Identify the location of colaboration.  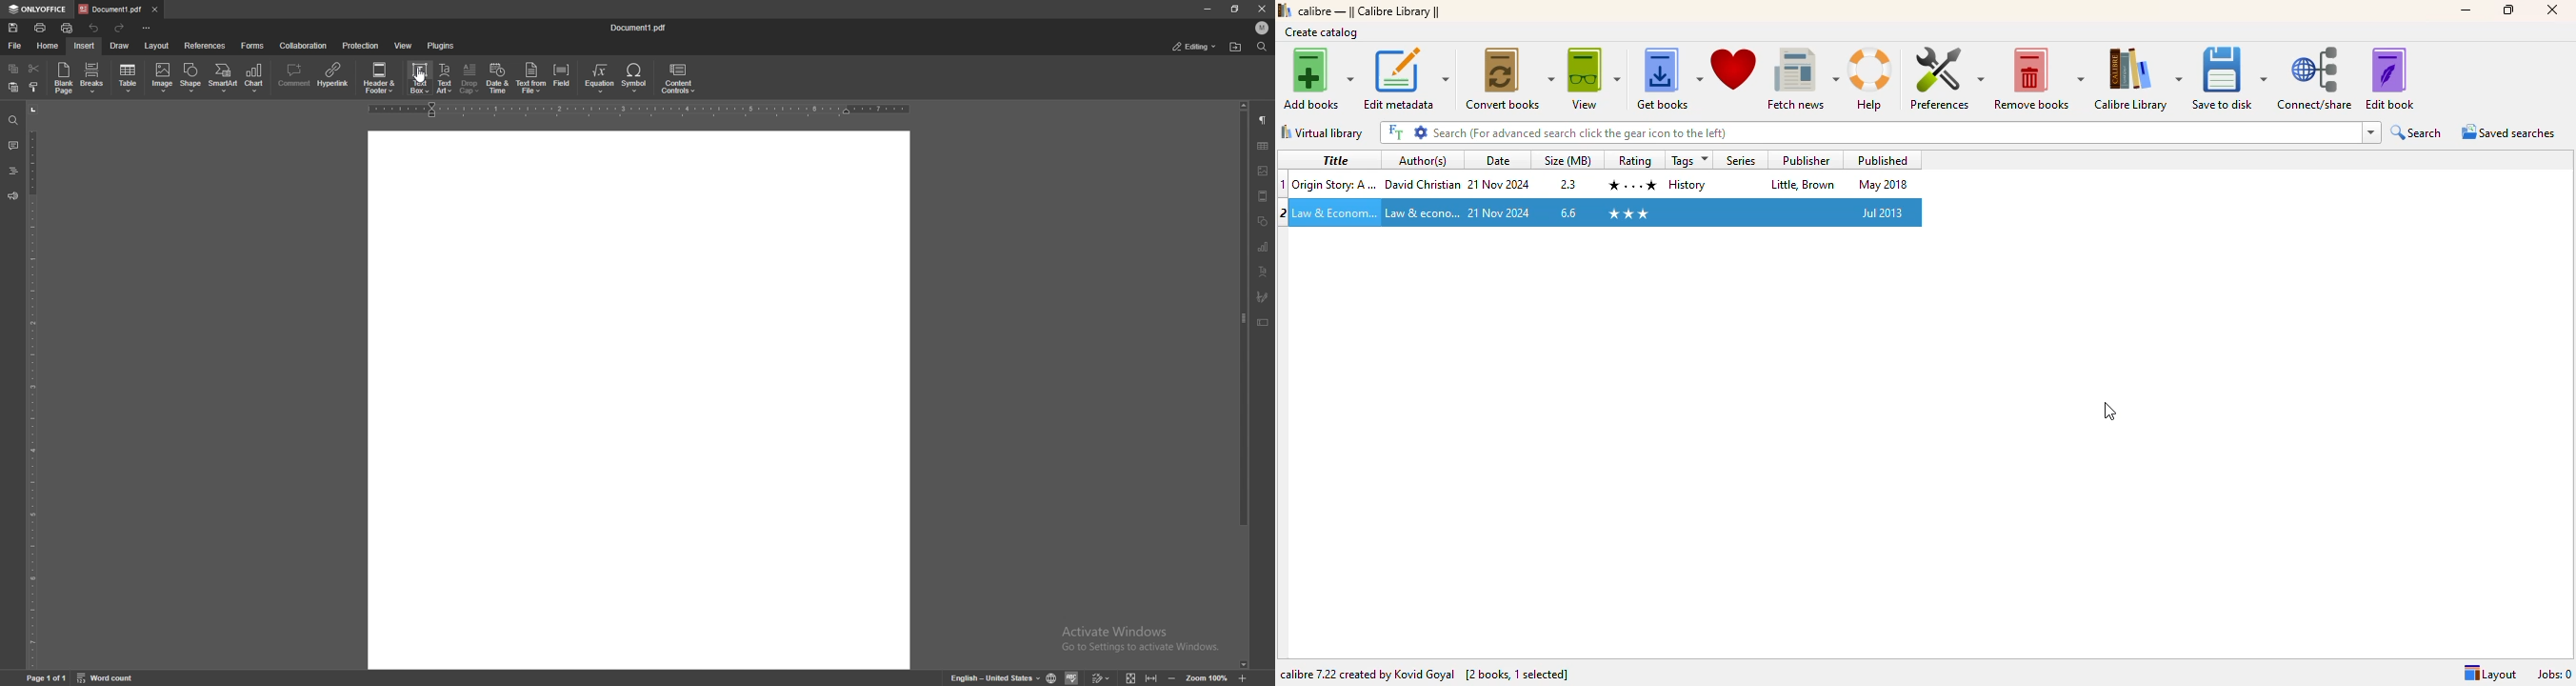
(304, 45).